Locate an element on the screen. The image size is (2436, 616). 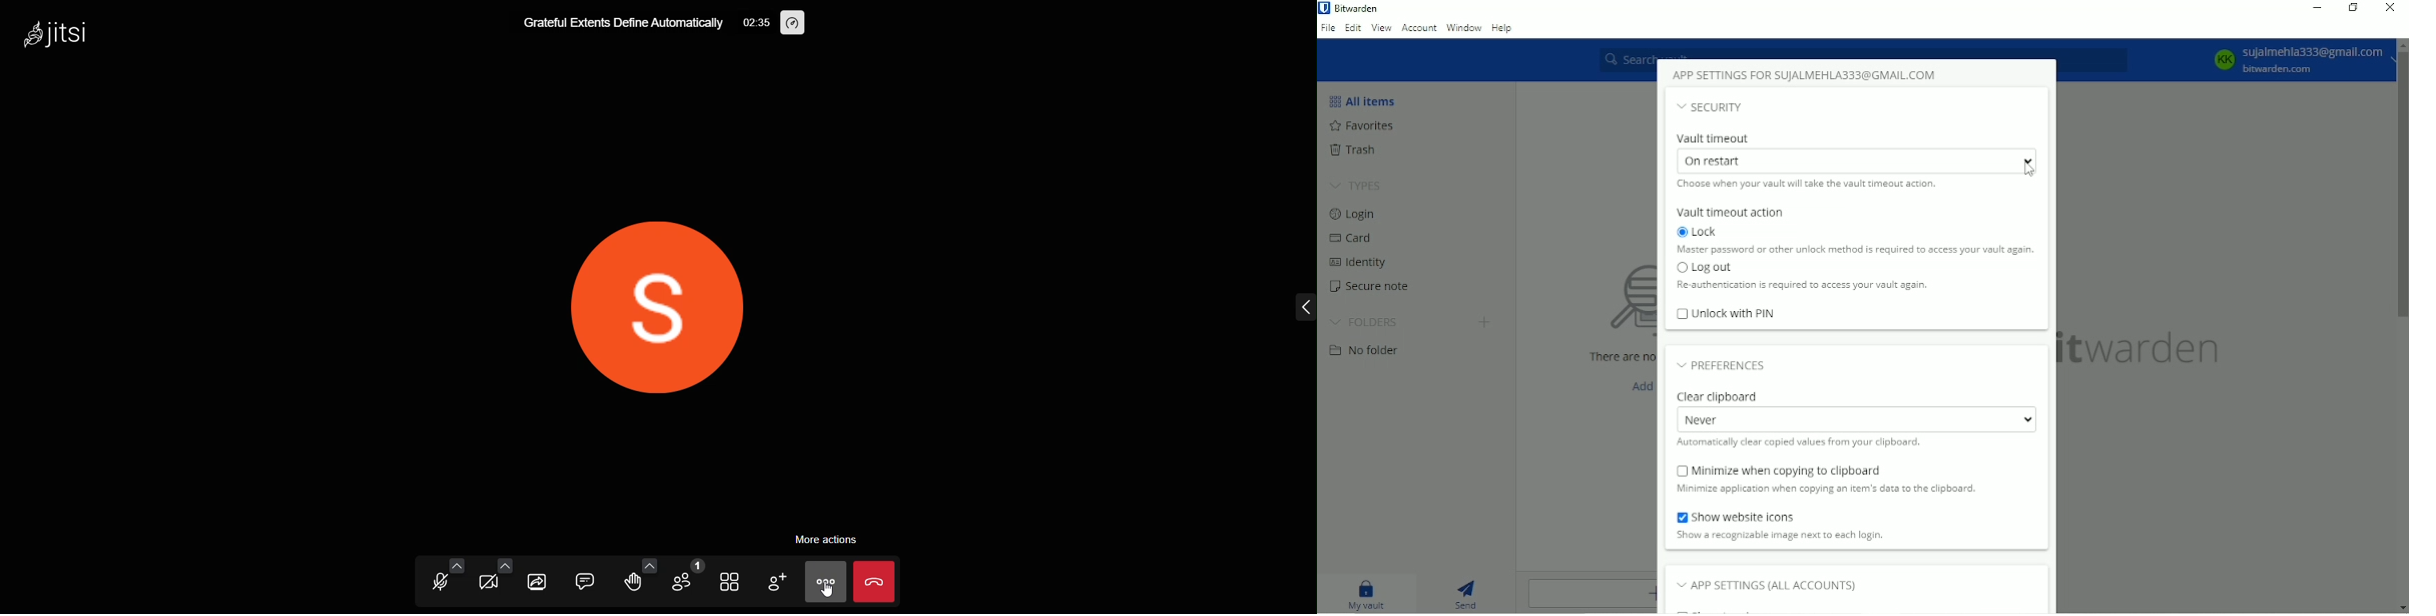
Preferences is located at coordinates (1728, 364).